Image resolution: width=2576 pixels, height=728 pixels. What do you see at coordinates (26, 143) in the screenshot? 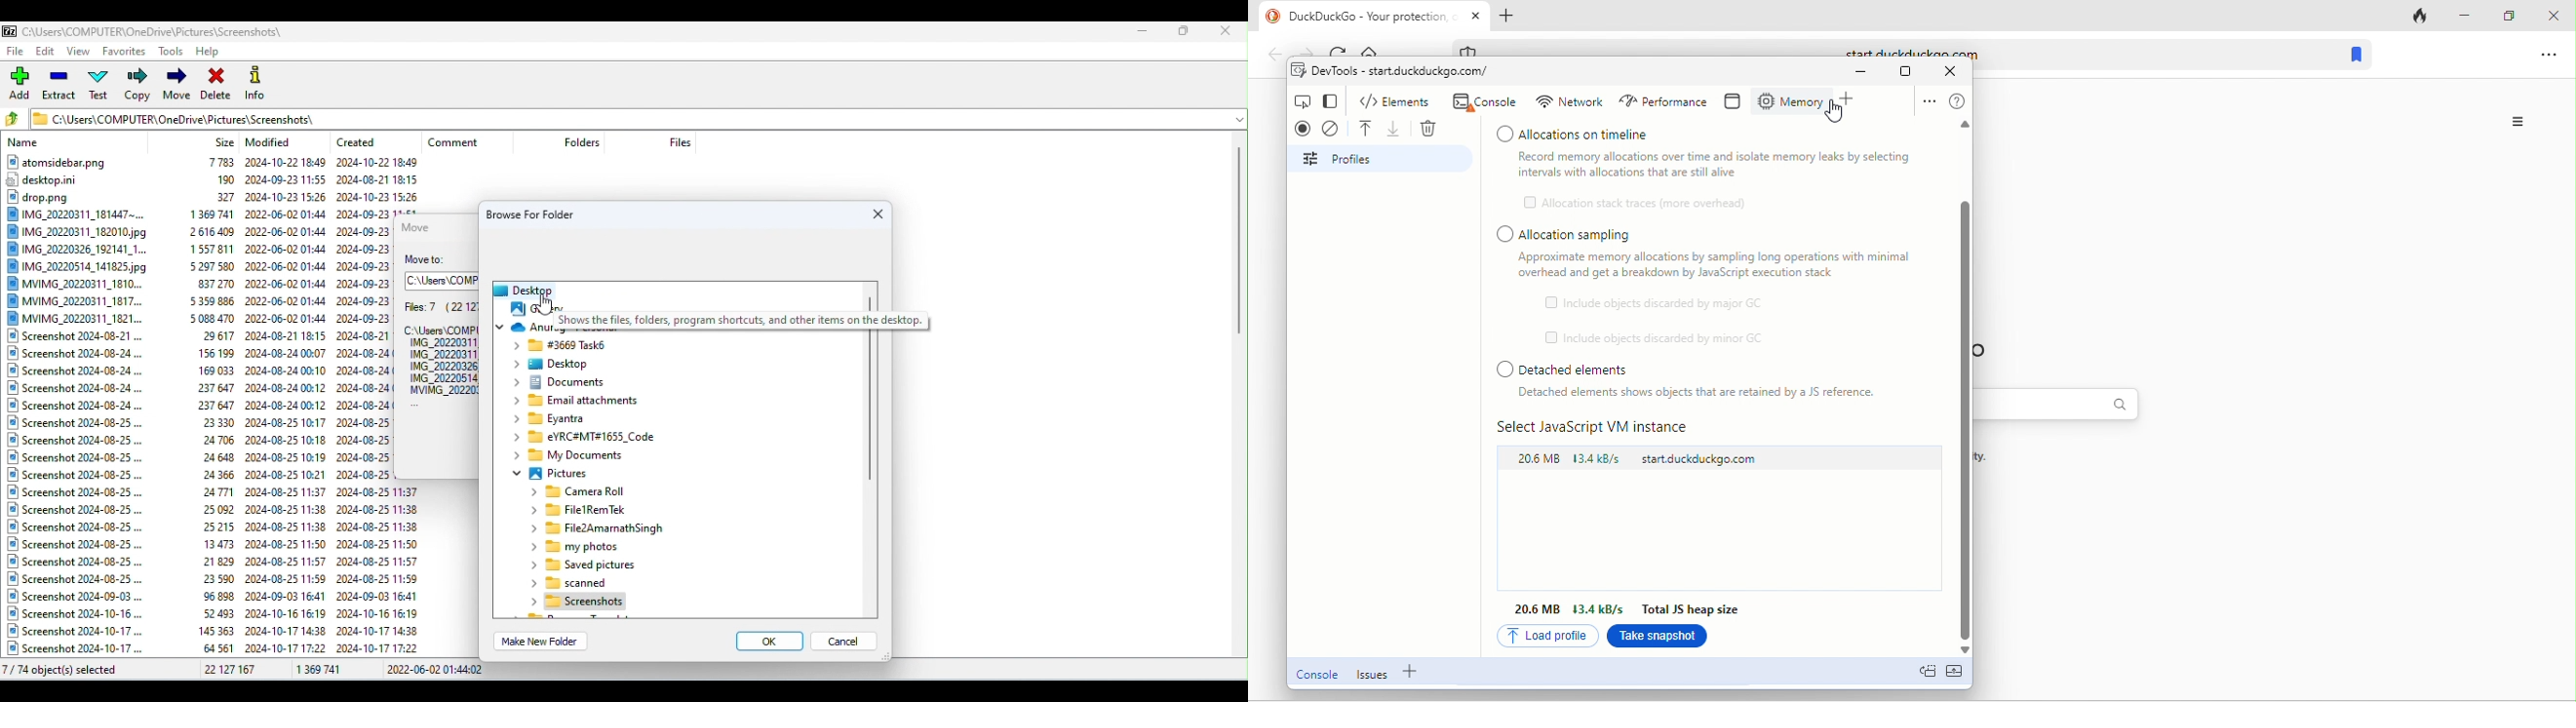
I see `Name` at bounding box center [26, 143].